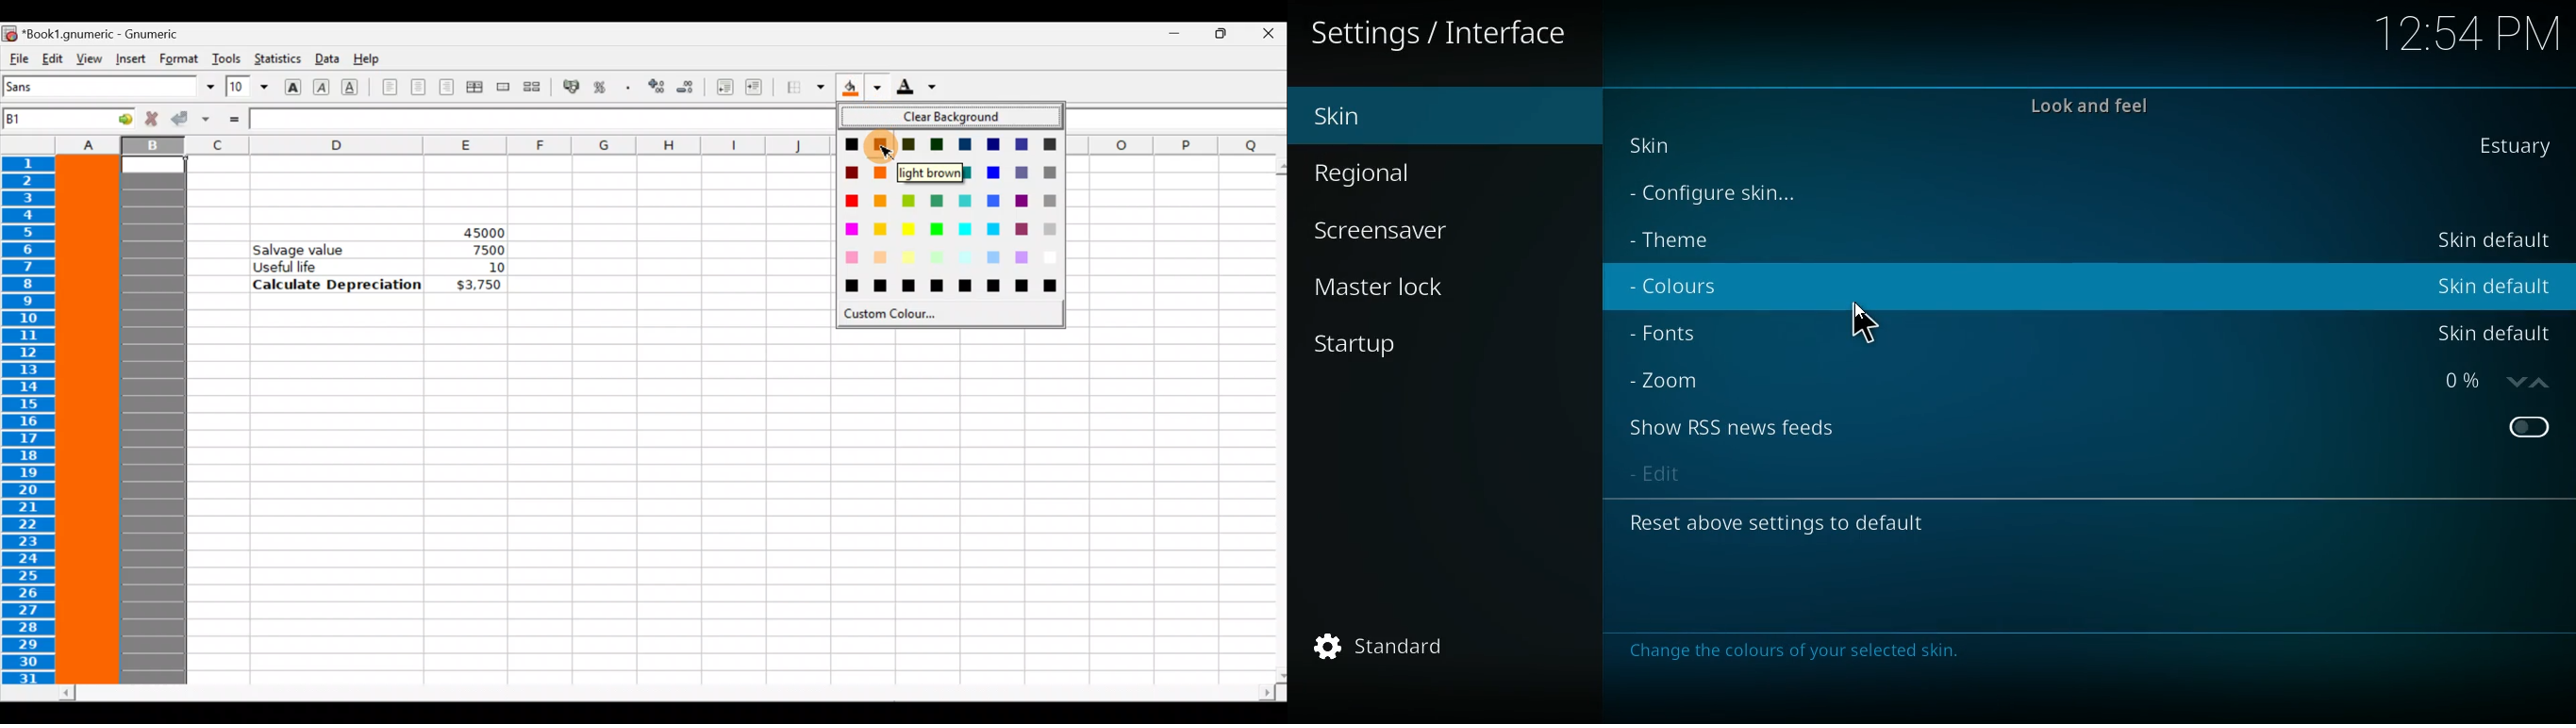 Image resolution: width=2576 pixels, height=728 pixels. Describe the element at coordinates (504, 89) in the screenshot. I see `Merge a range of cells` at that location.